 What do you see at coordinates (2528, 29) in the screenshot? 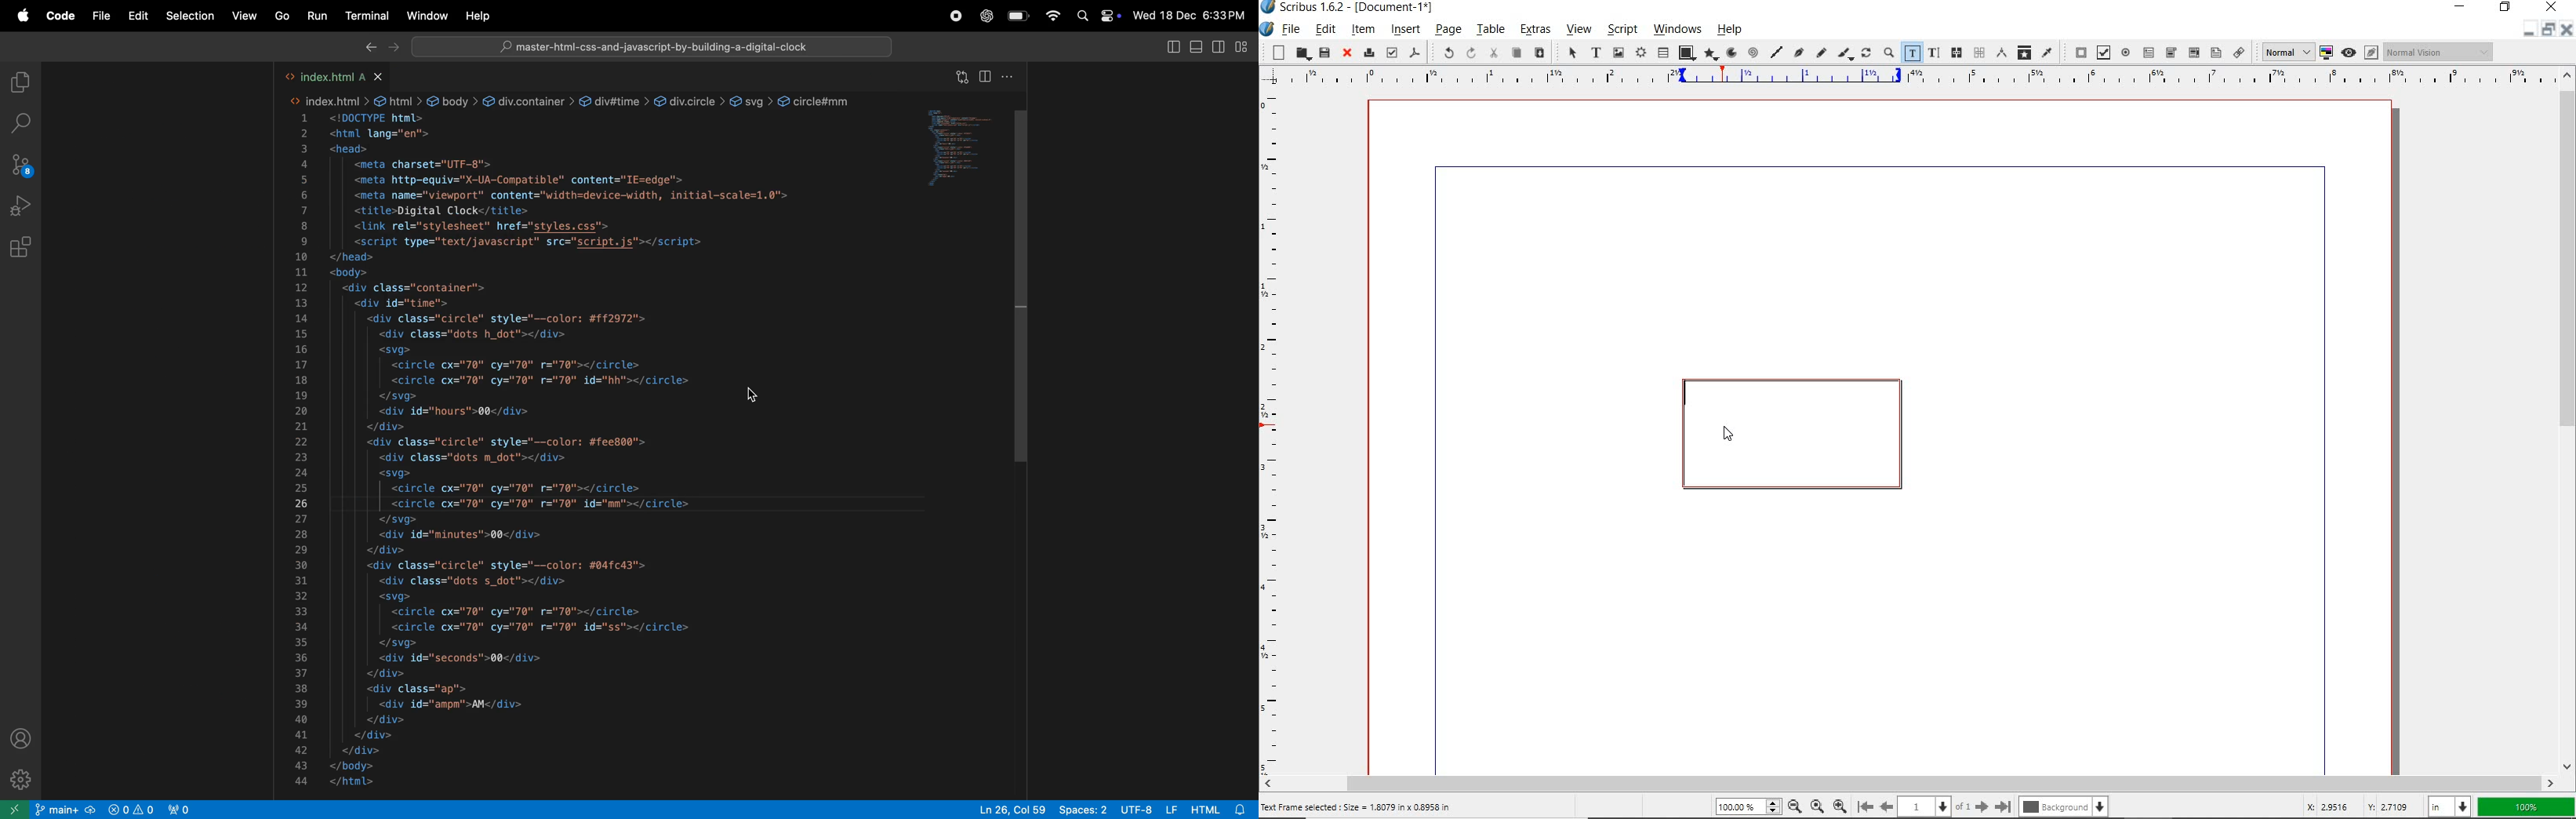
I see `Restore Down` at bounding box center [2528, 29].